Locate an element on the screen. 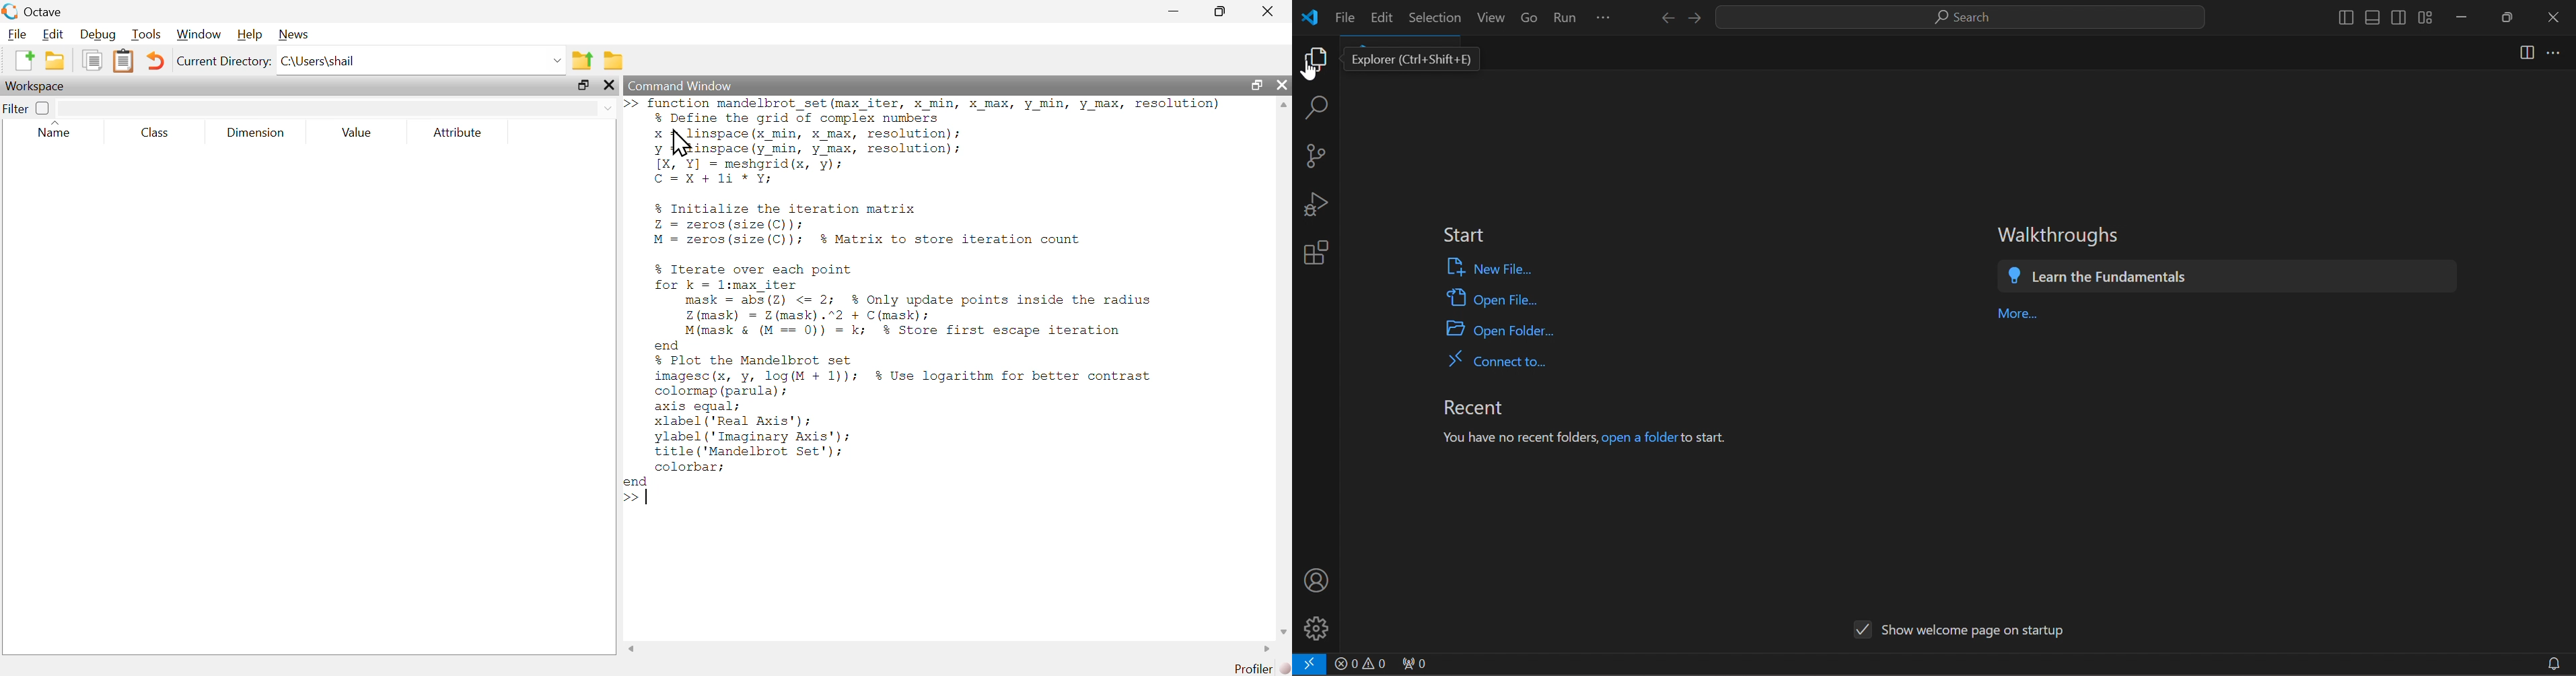 This screenshot has height=700, width=2576. next is located at coordinates (1699, 18).